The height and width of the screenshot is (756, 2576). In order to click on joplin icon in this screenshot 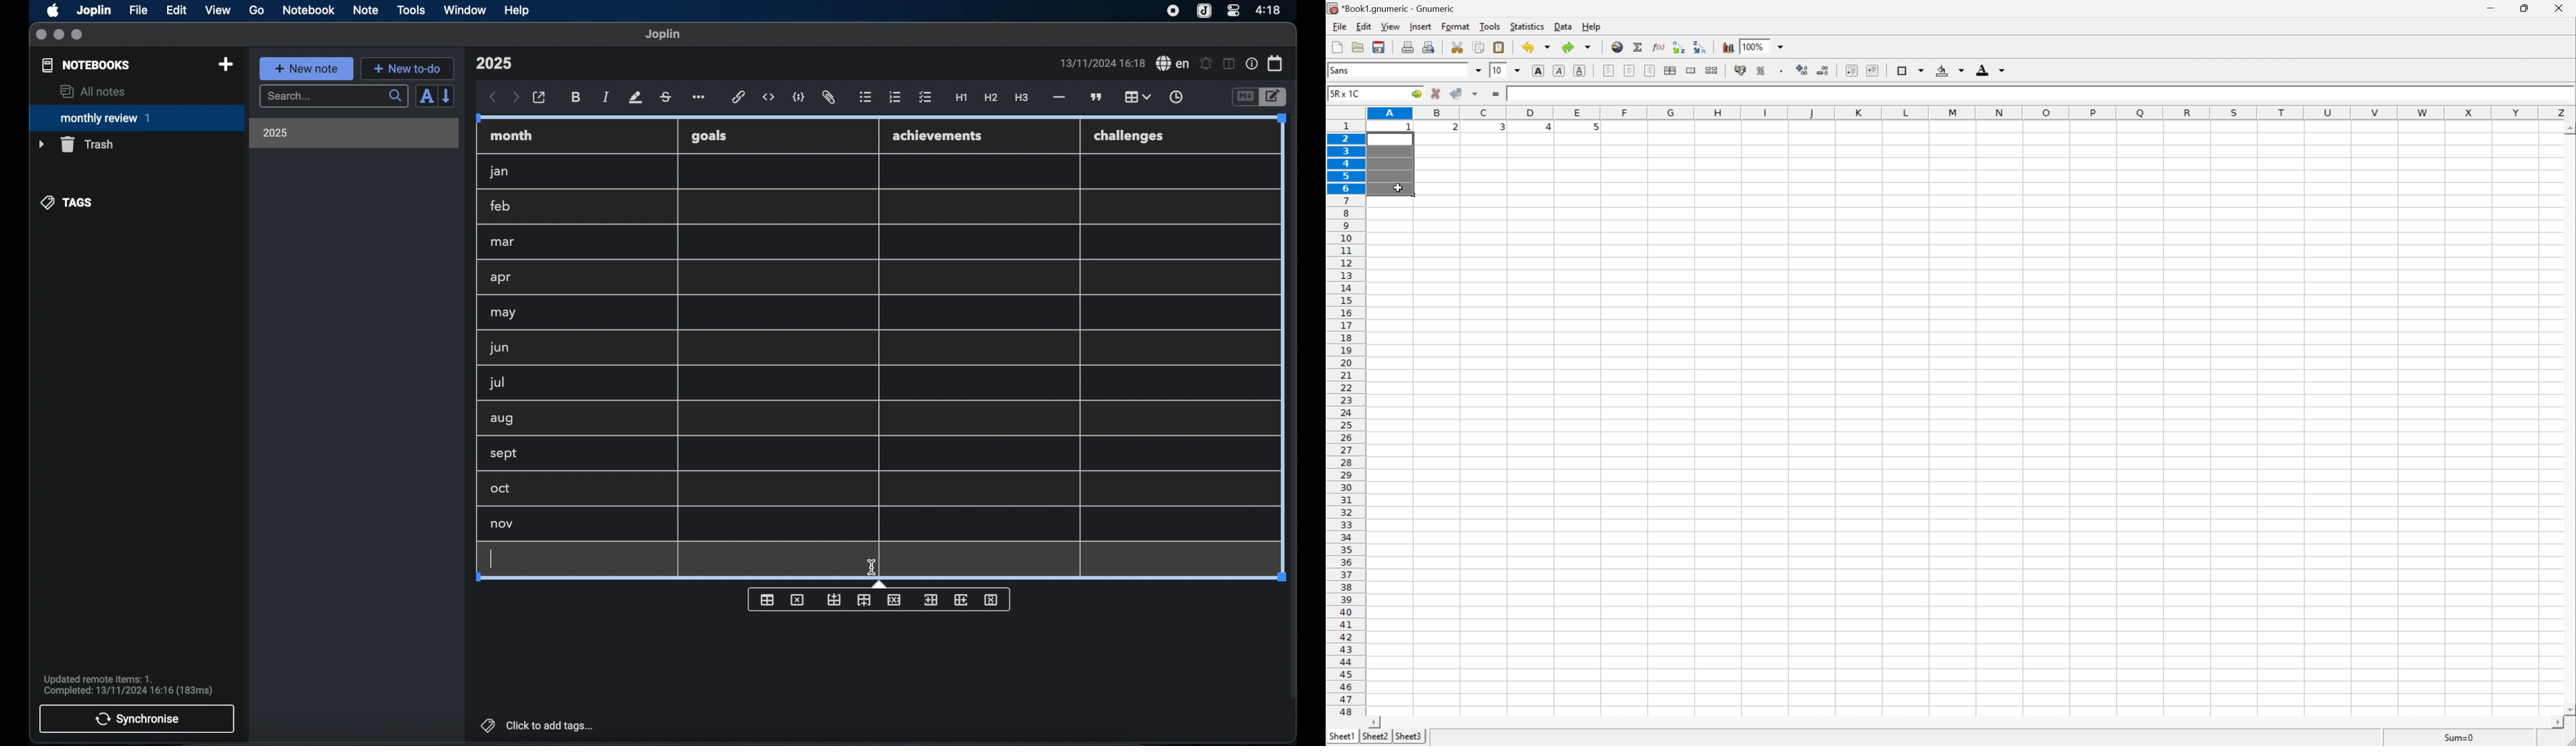, I will do `click(1203, 12)`.